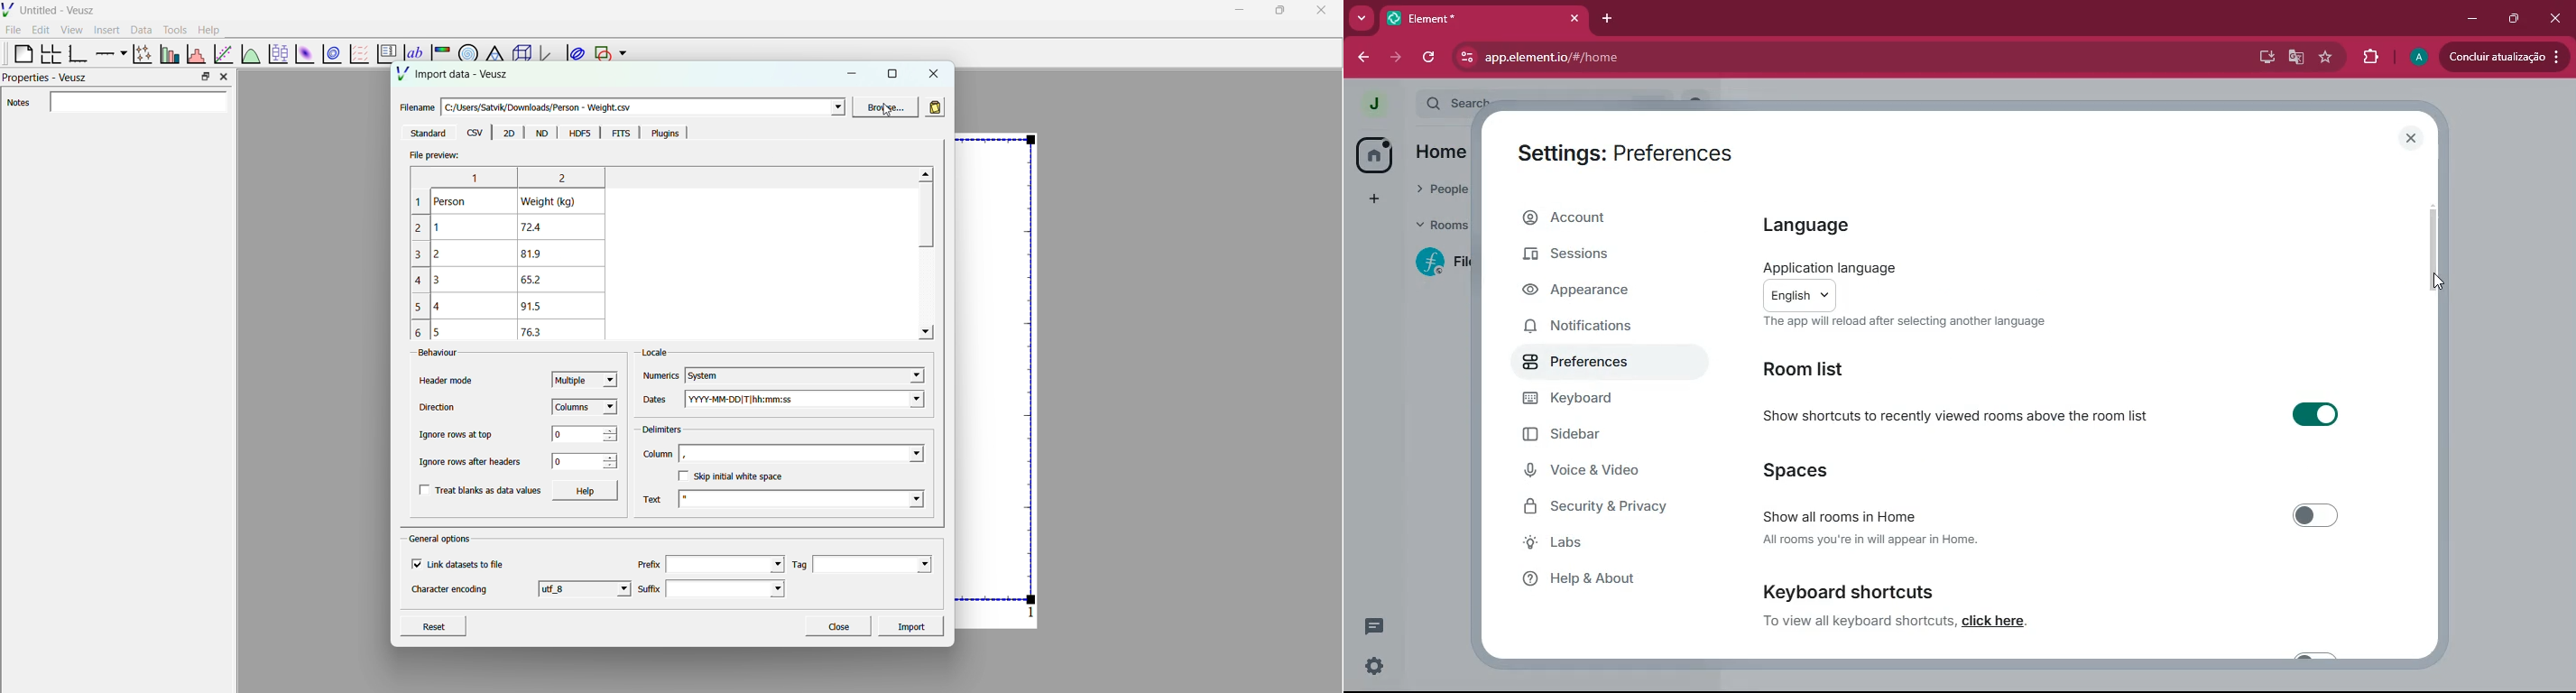  What do you see at coordinates (119, 103) in the screenshot?
I see `Notes` at bounding box center [119, 103].